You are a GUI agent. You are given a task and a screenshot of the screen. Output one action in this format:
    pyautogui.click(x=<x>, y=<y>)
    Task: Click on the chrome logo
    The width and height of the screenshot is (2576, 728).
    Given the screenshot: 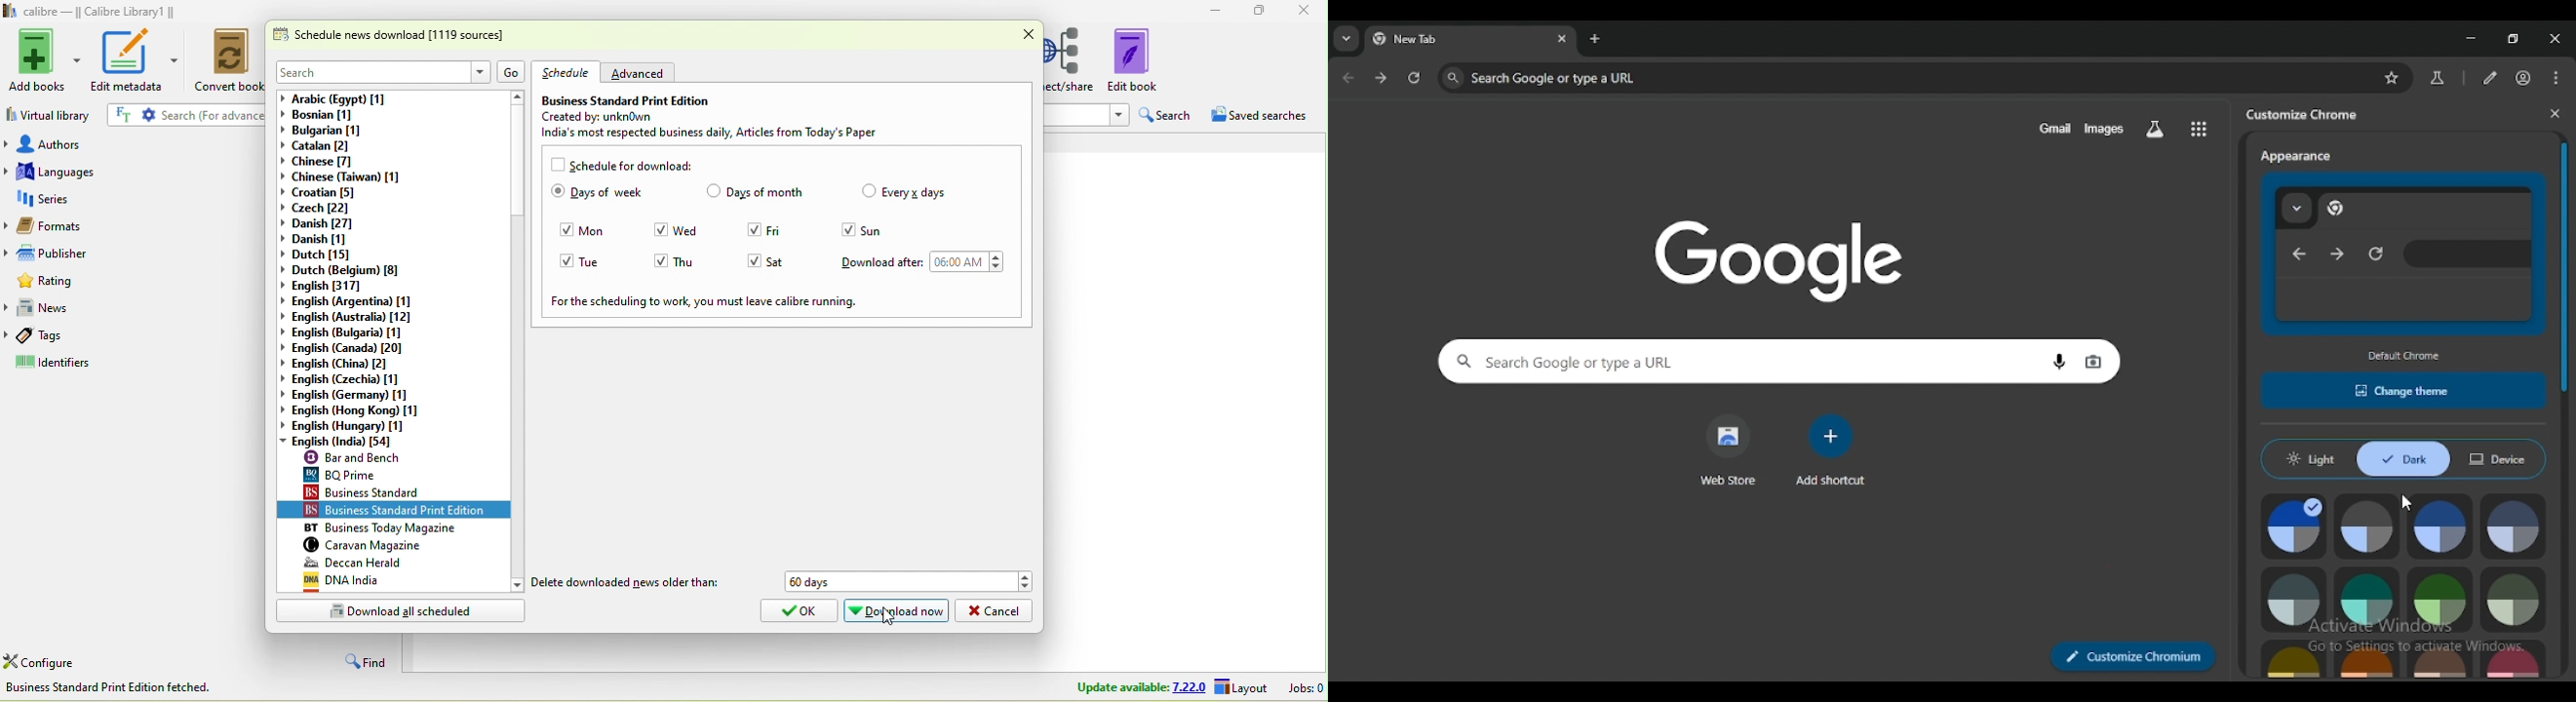 What is the action you would take?
    pyautogui.click(x=2342, y=209)
    